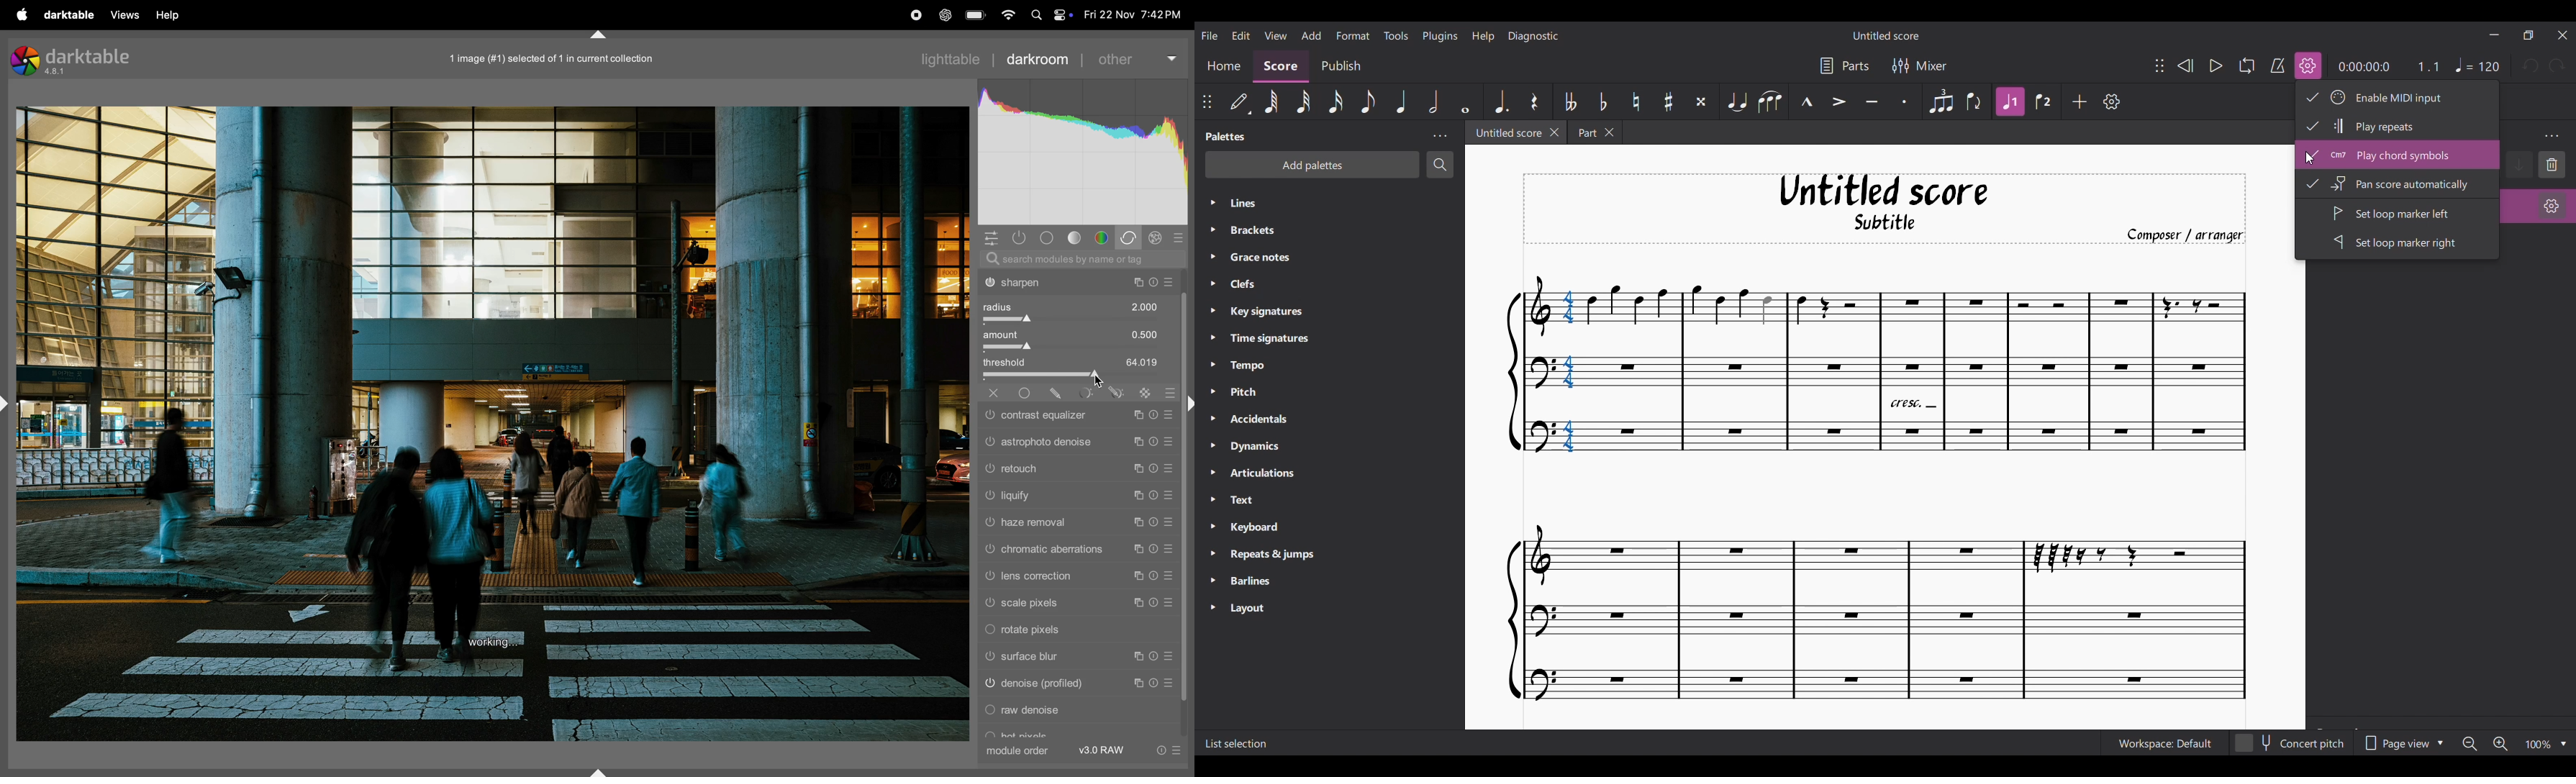 This screenshot has width=2576, height=784. What do you see at coordinates (1078, 469) in the screenshot?
I see `retouch` at bounding box center [1078, 469].